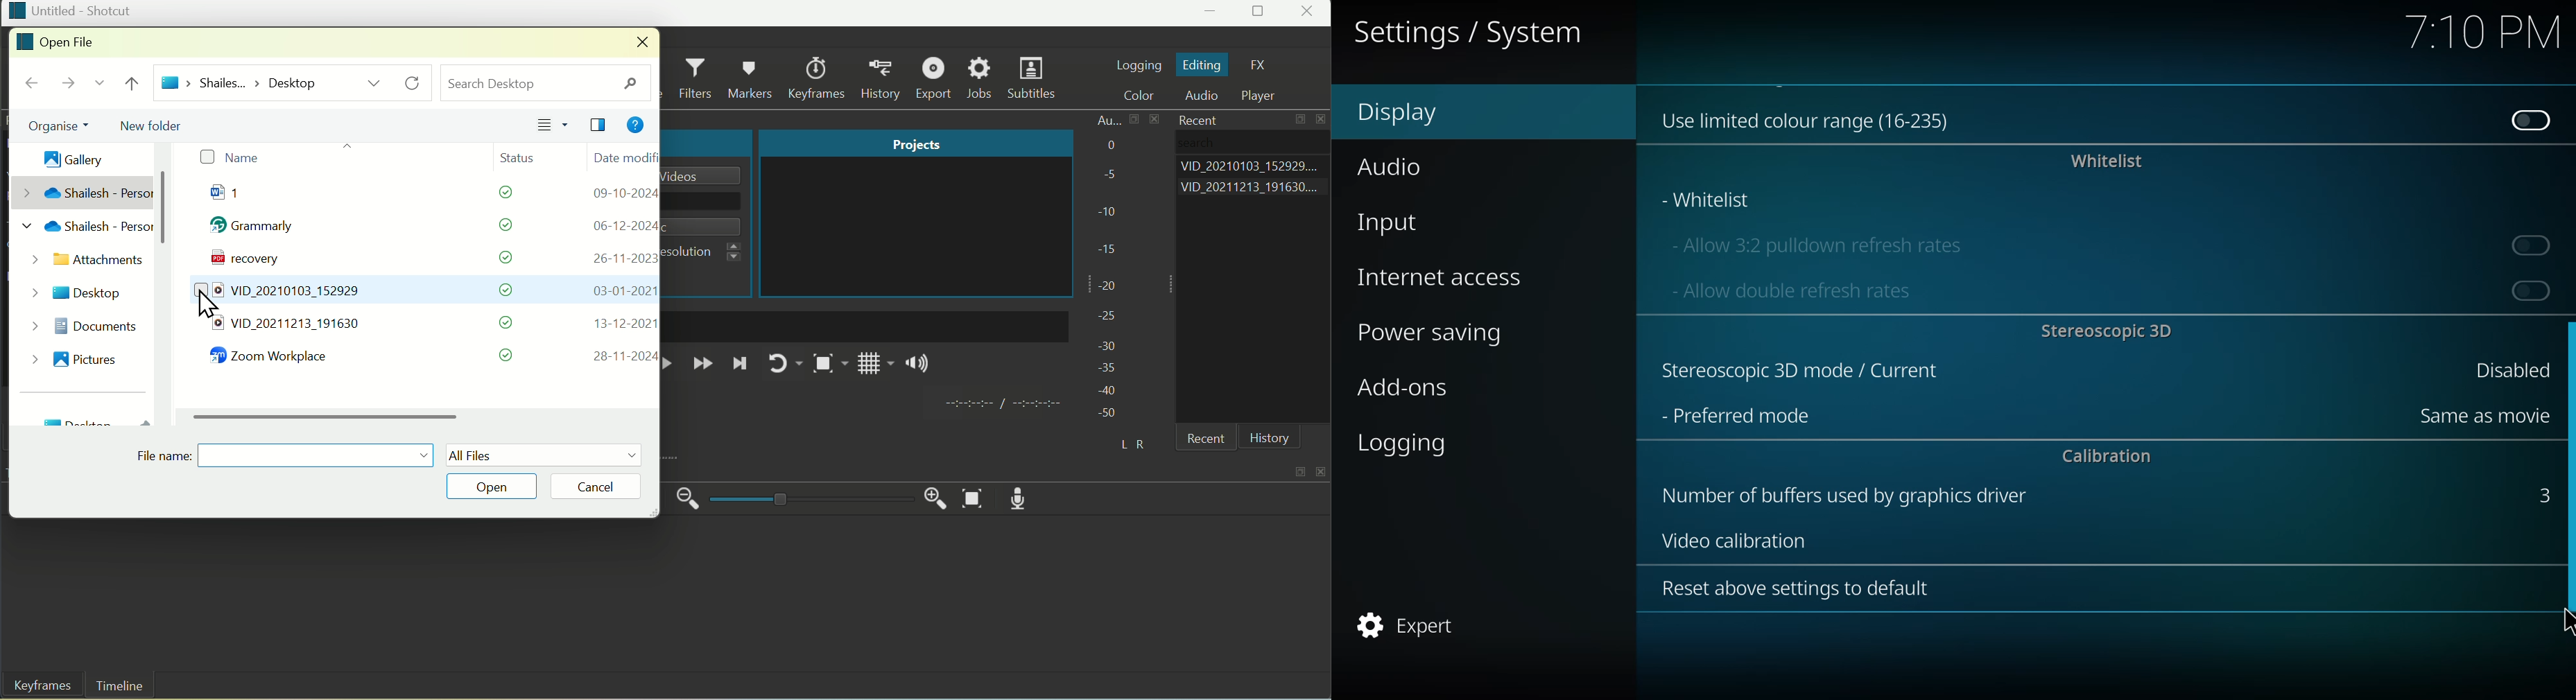 This screenshot has height=700, width=2576. Describe the element at coordinates (239, 82) in the screenshot. I see `path` at that location.